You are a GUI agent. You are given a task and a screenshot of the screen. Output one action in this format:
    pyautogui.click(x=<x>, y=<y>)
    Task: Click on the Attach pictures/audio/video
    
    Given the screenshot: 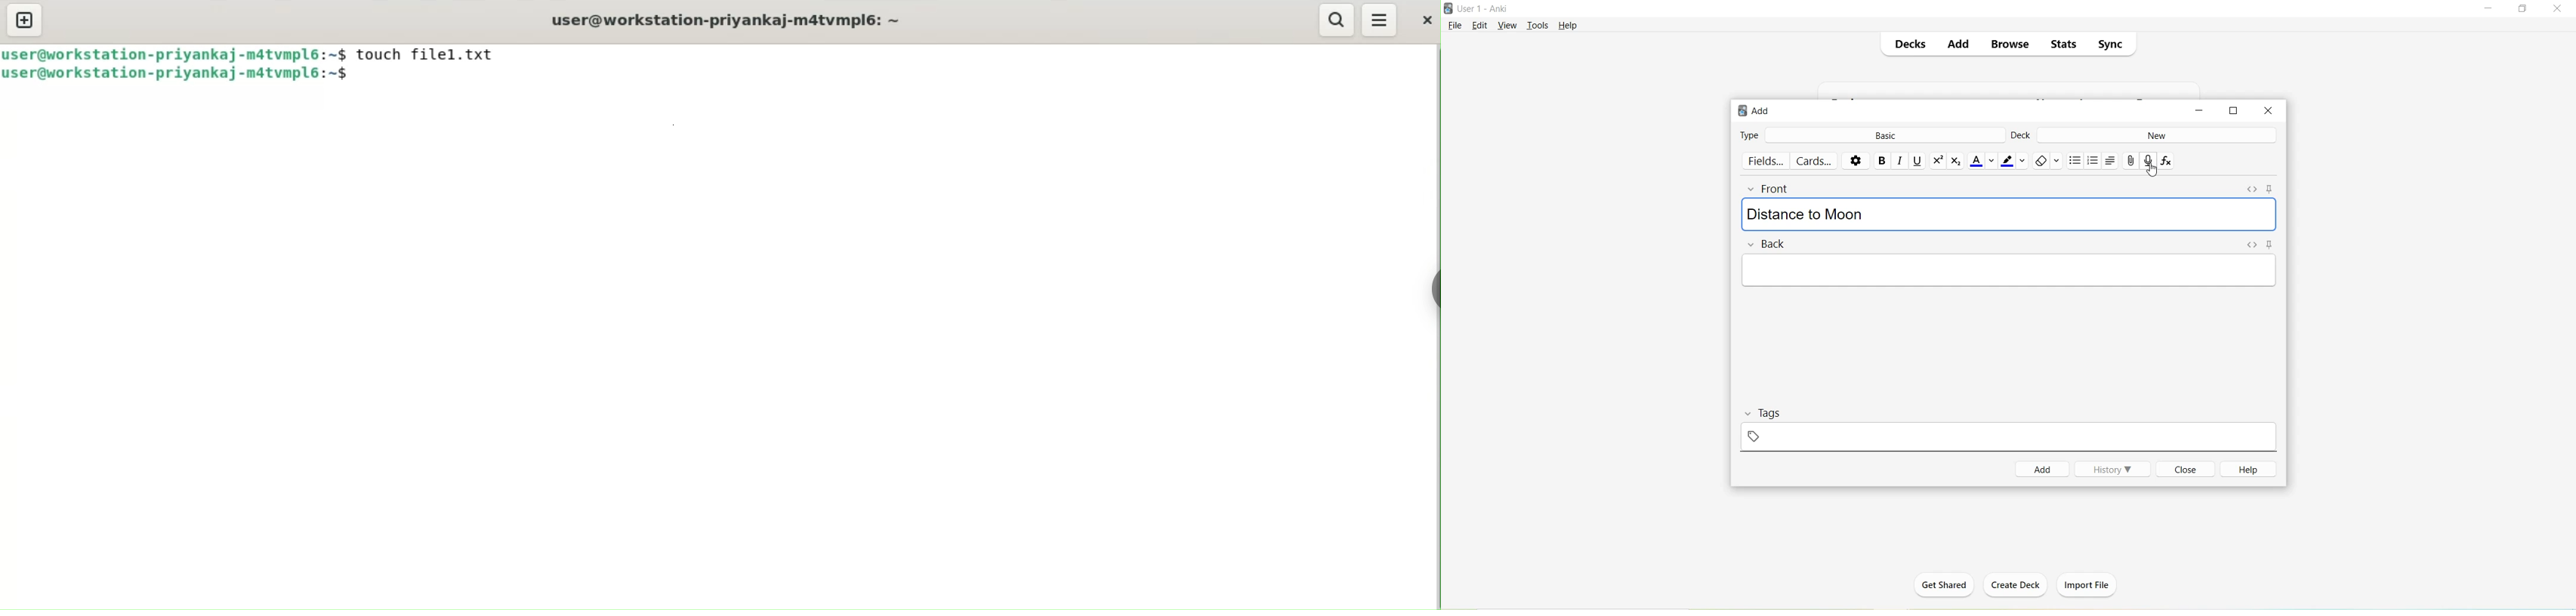 What is the action you would take?
    pyautogui.click(x=2130, y=160)
    